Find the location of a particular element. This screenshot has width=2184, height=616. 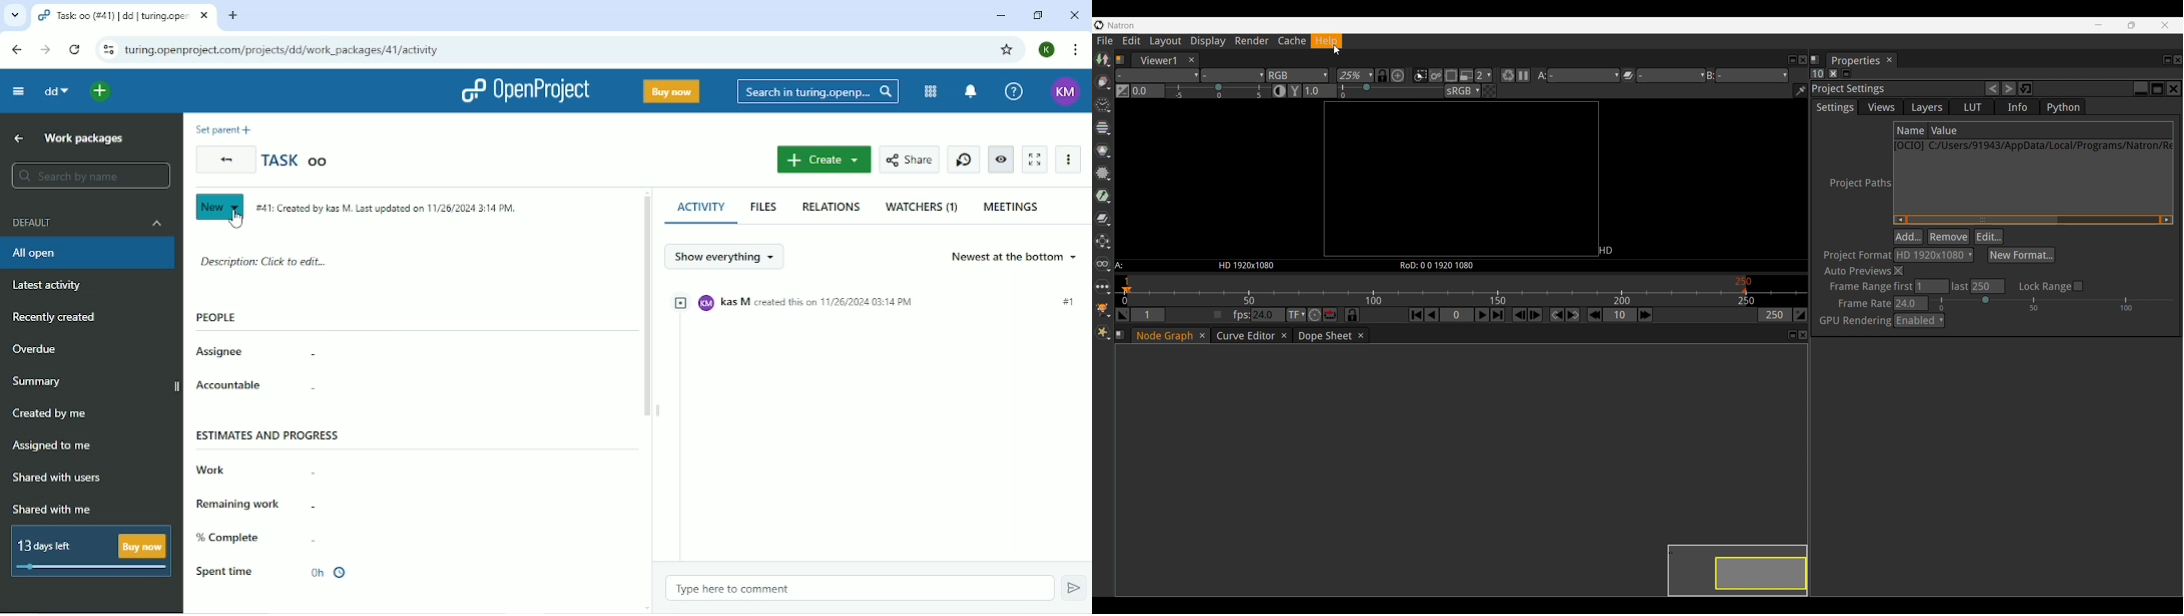

Float pane 1 is located at coordinates (1792, 60).